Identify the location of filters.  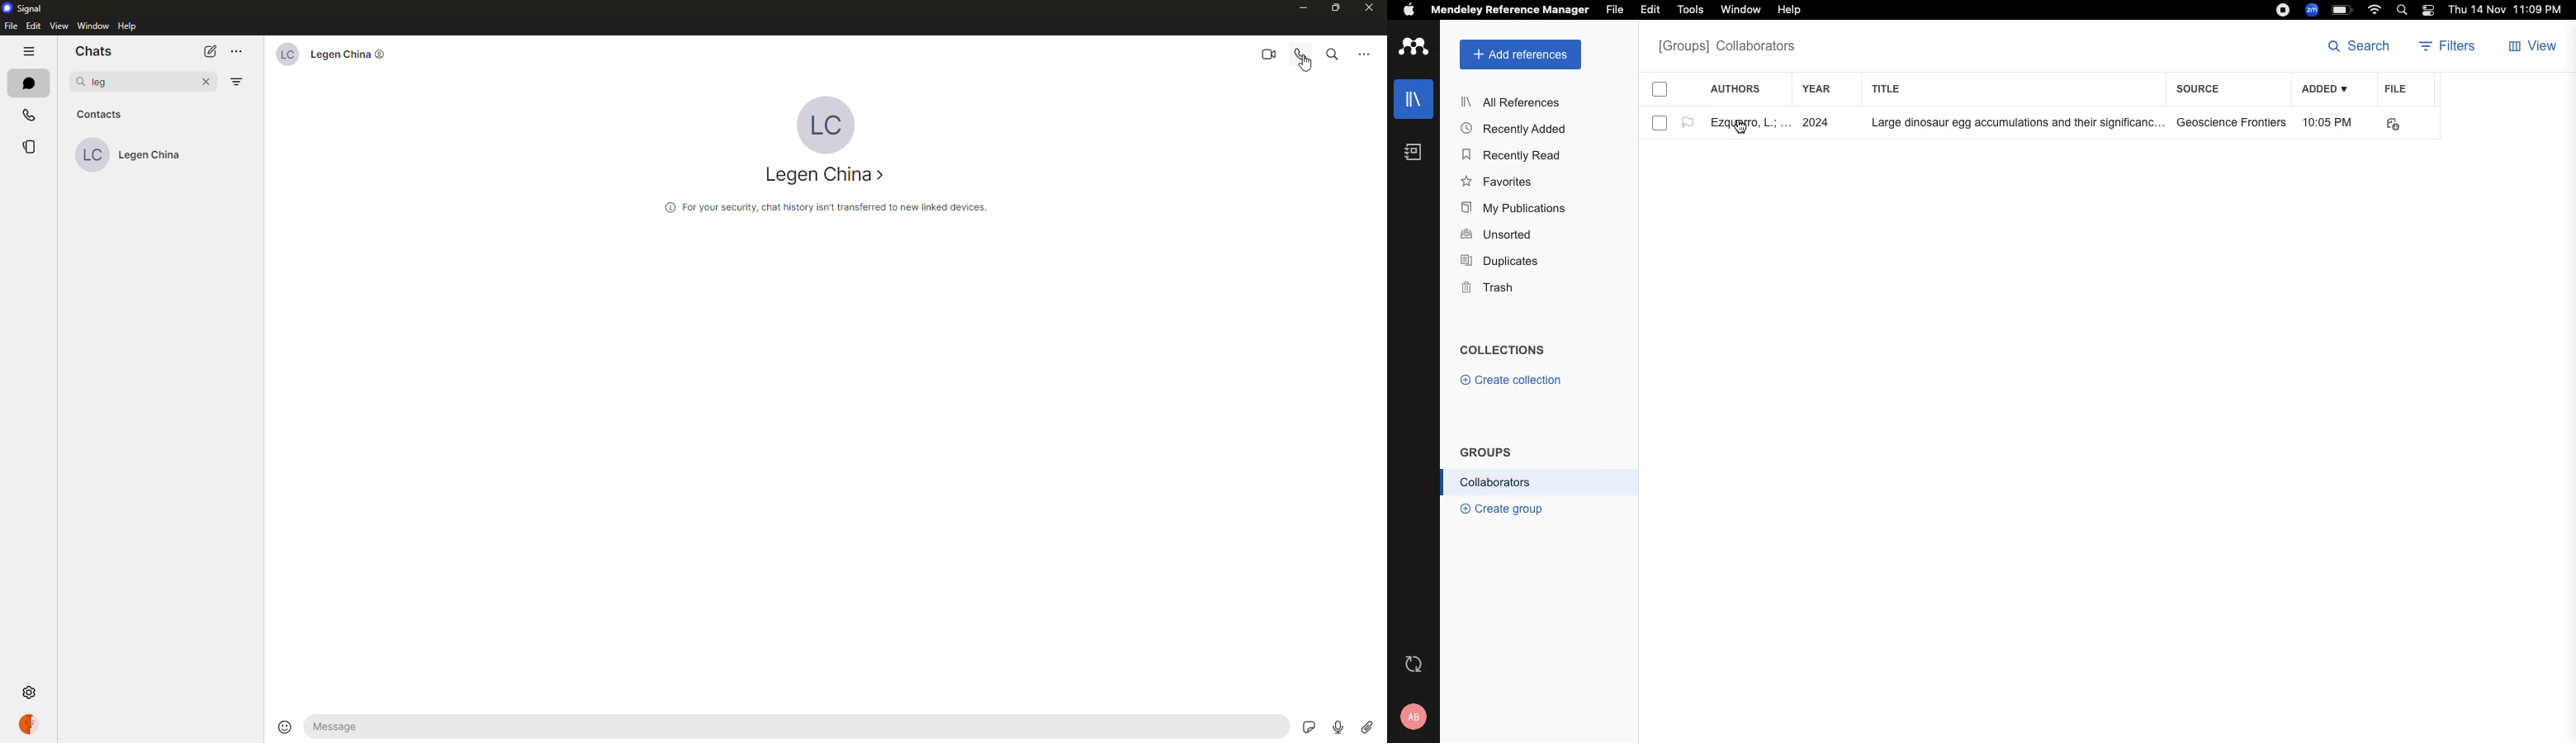
(2444, 49).